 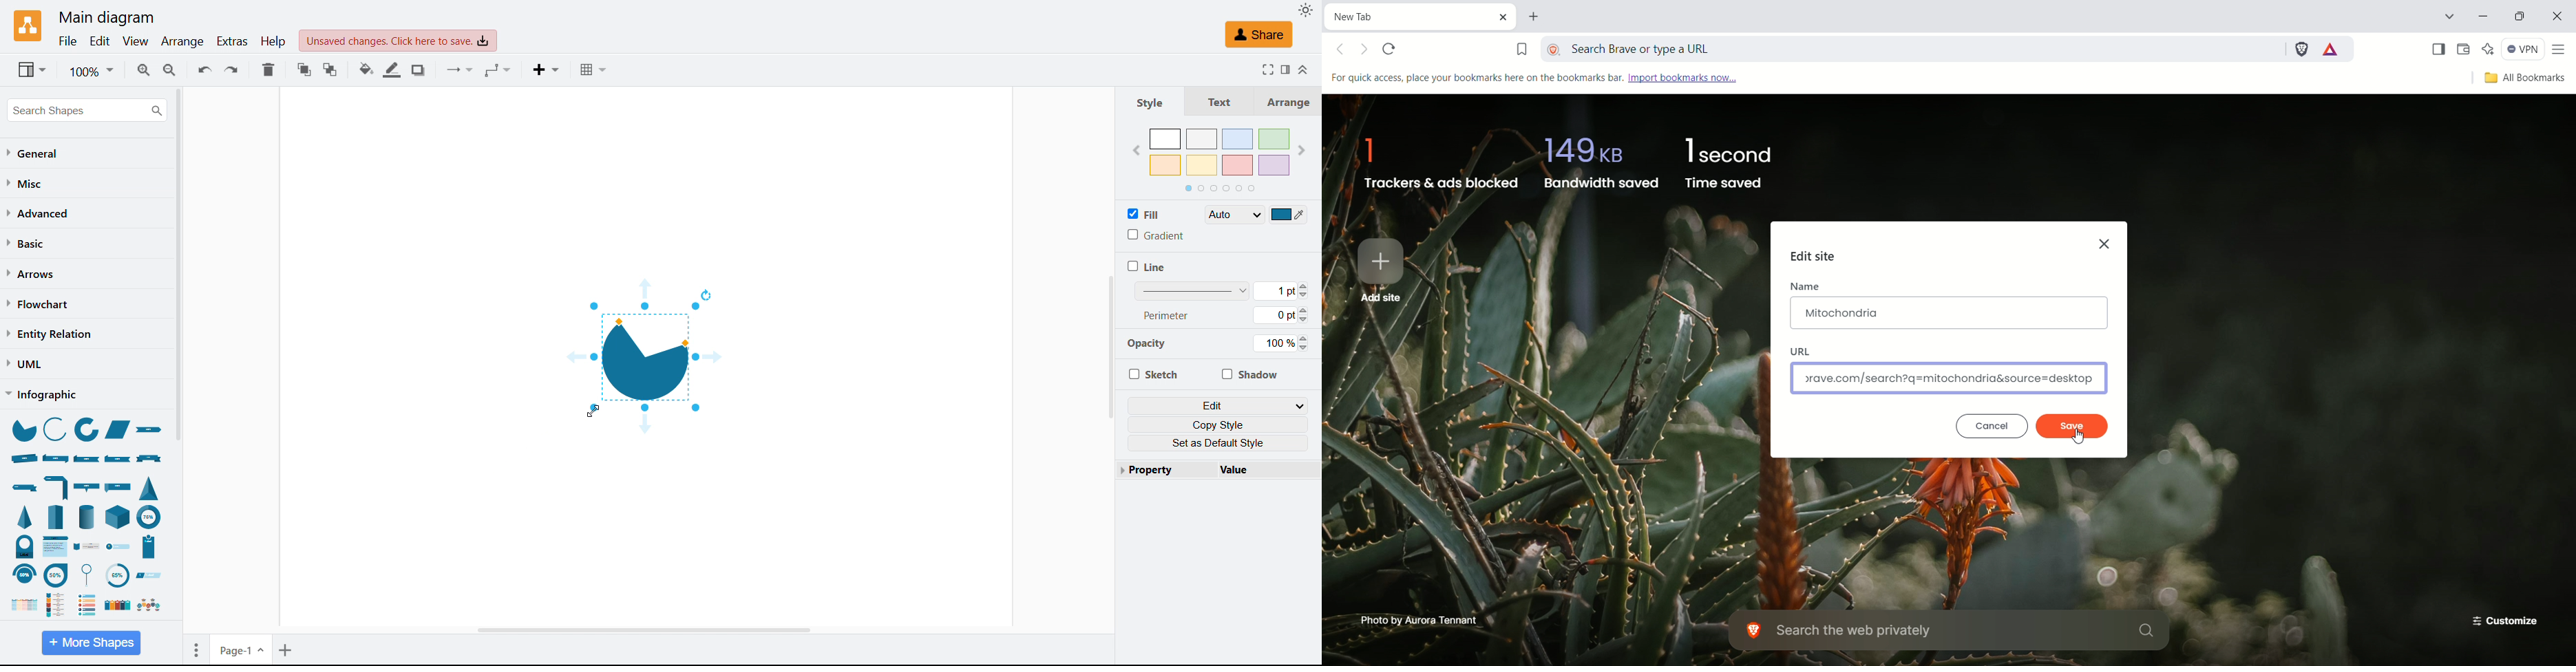 I want to click on Shadow , so click(x=421, y=70).